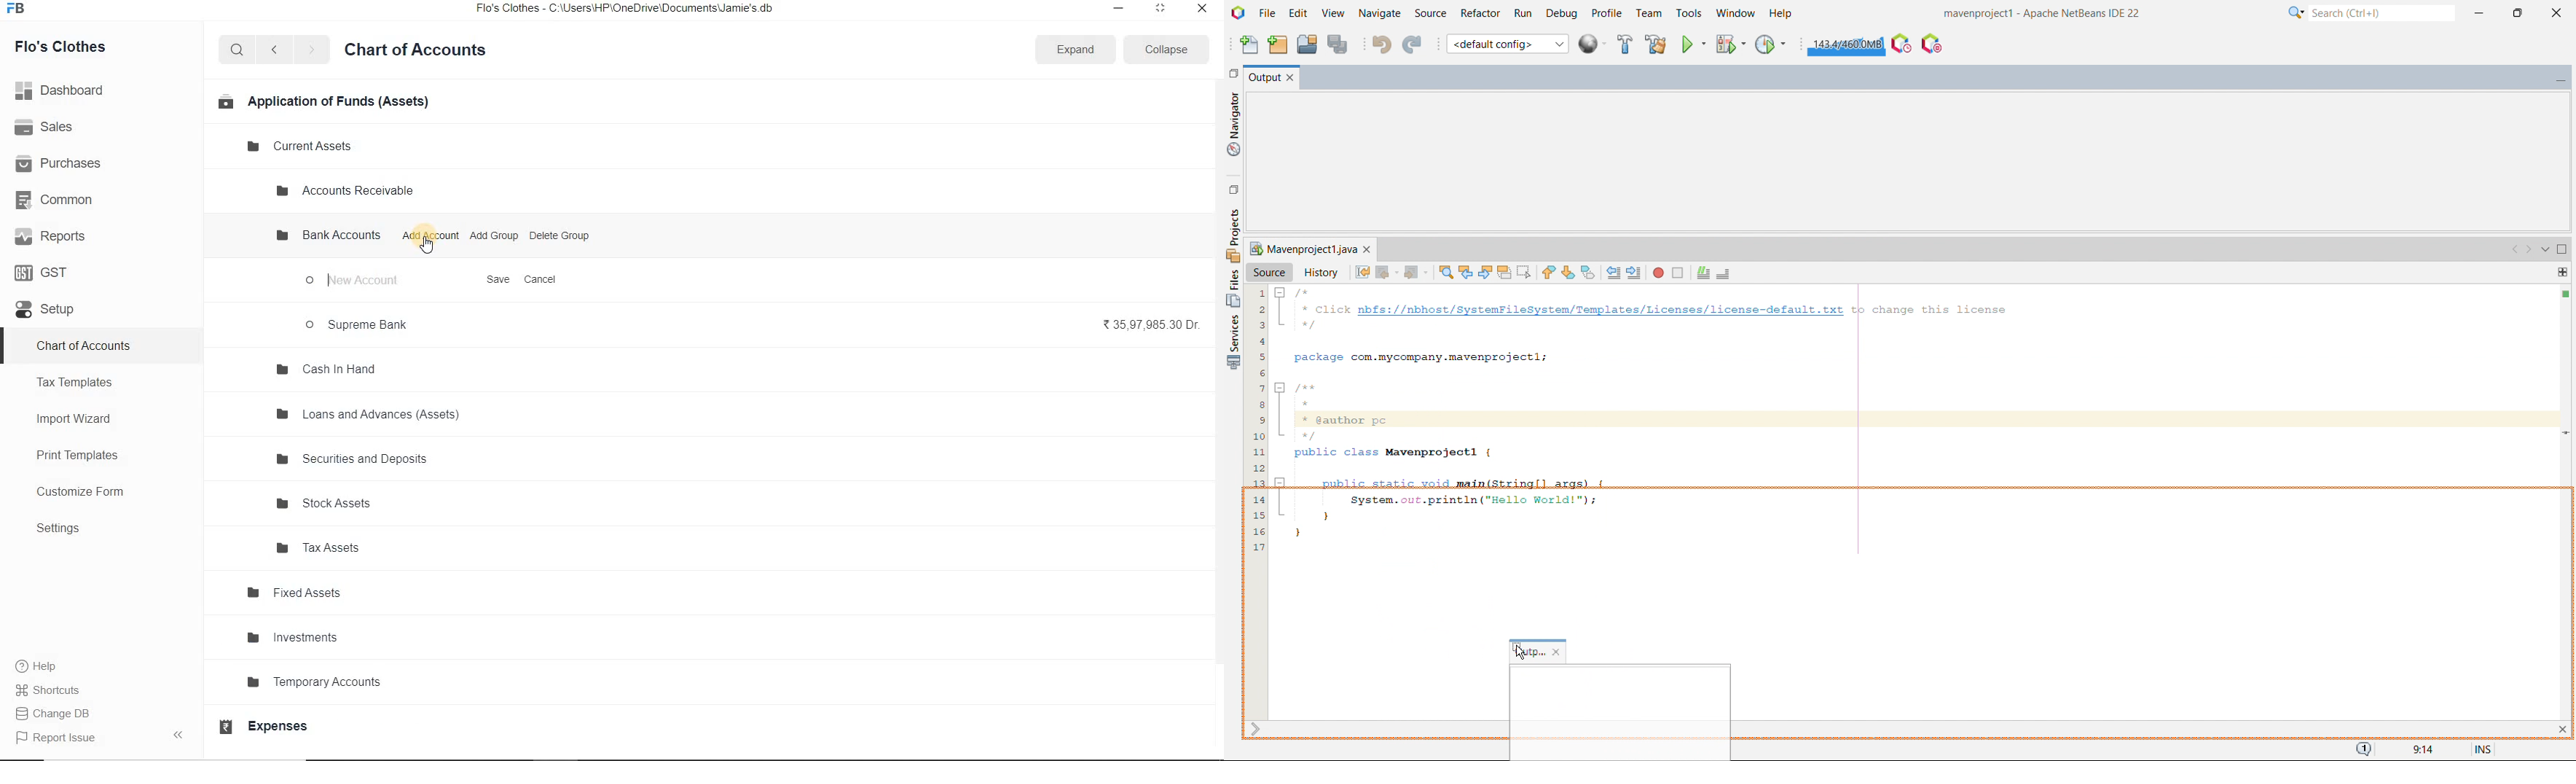  Describe the element at coordinates (354, 685) in the screenshot. I see `Temporary Accounts` at that location.